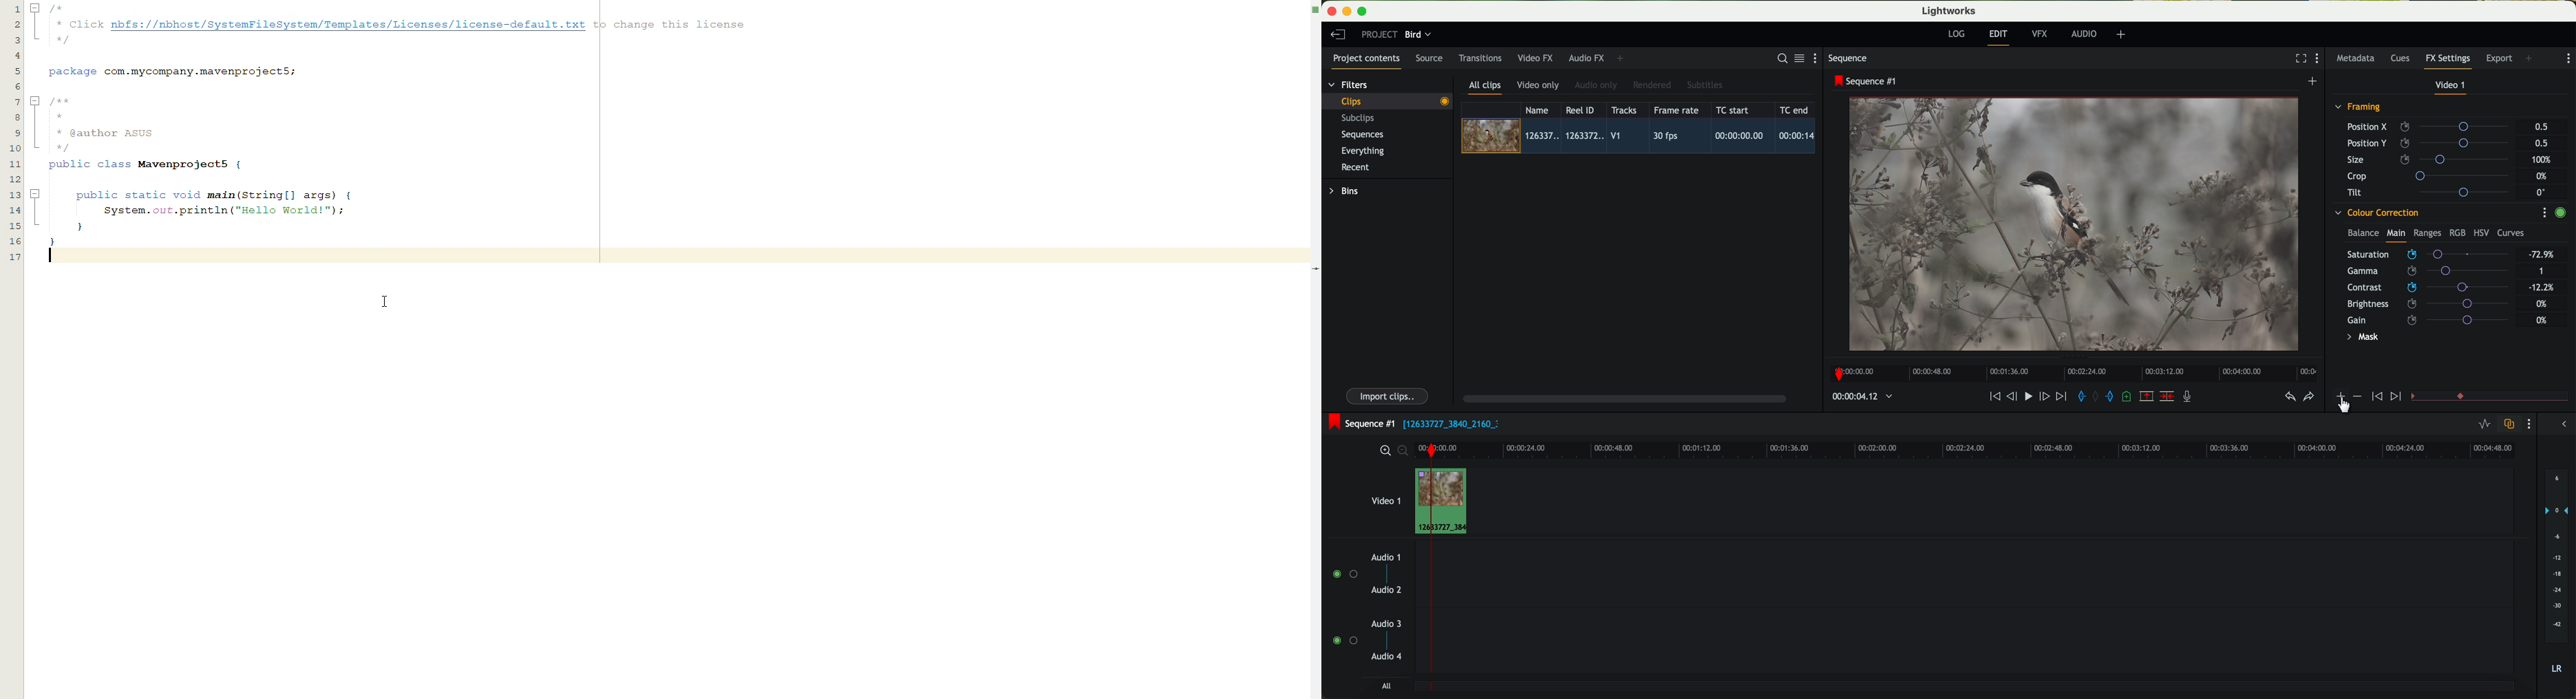  What do you see at coordinates (1404, 452) in the screenshot?
I see `zoom out` at bounding box center [1404, 452].